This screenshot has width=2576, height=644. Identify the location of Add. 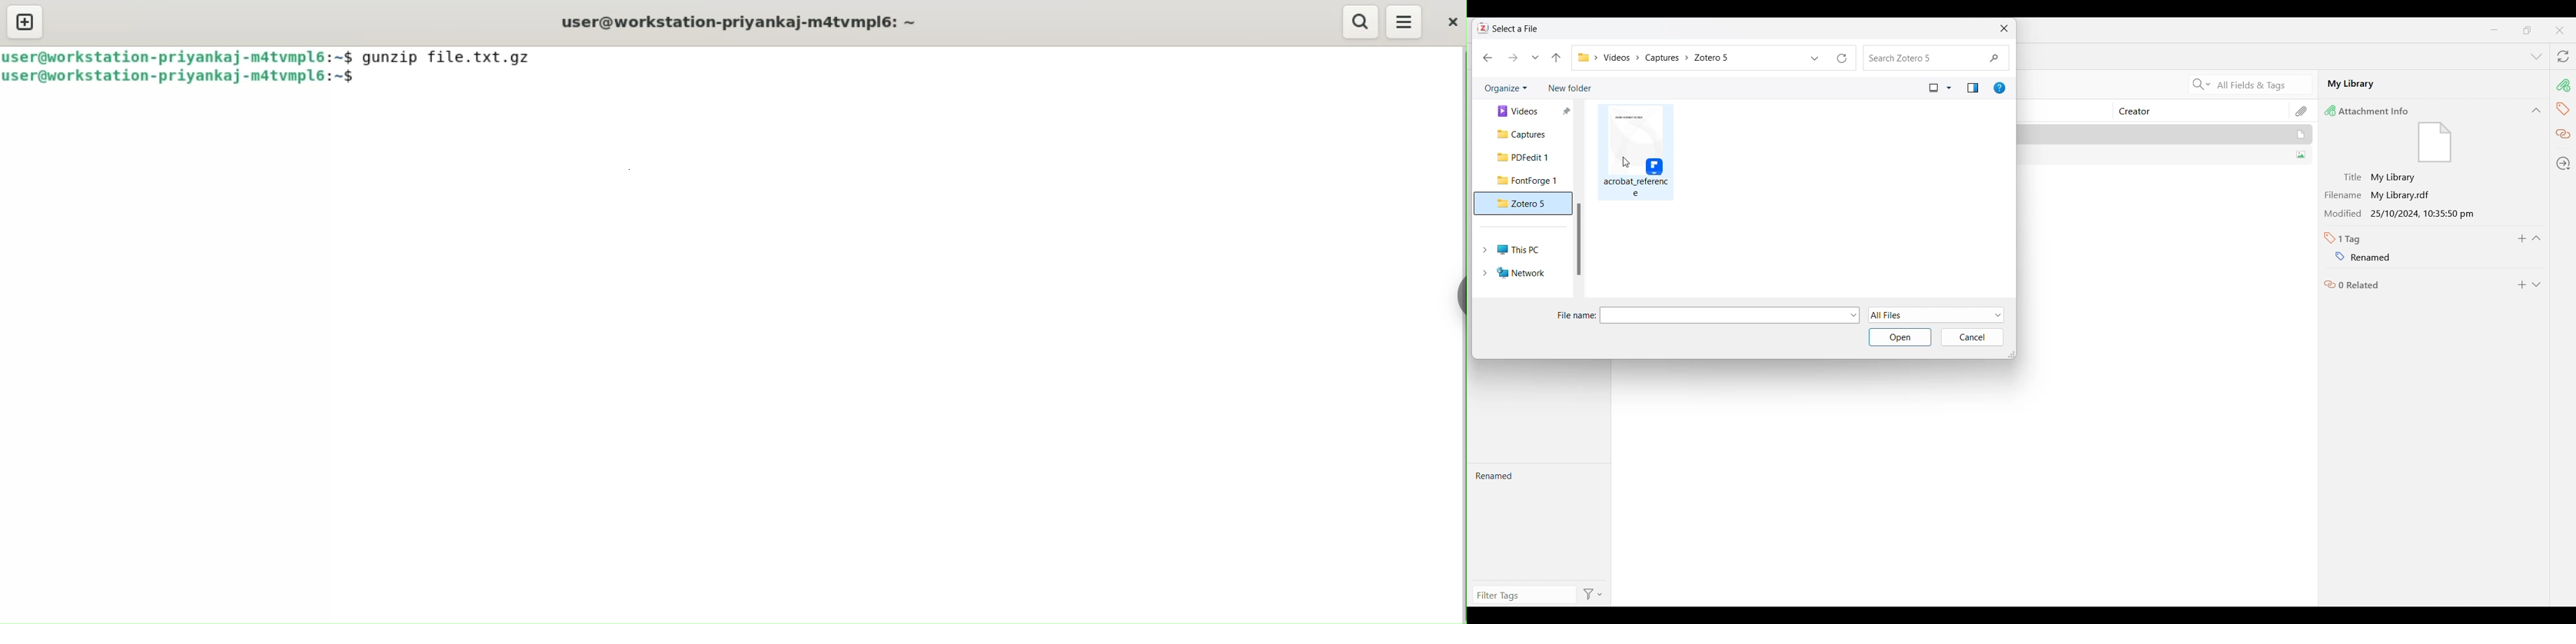
(2523, 285).